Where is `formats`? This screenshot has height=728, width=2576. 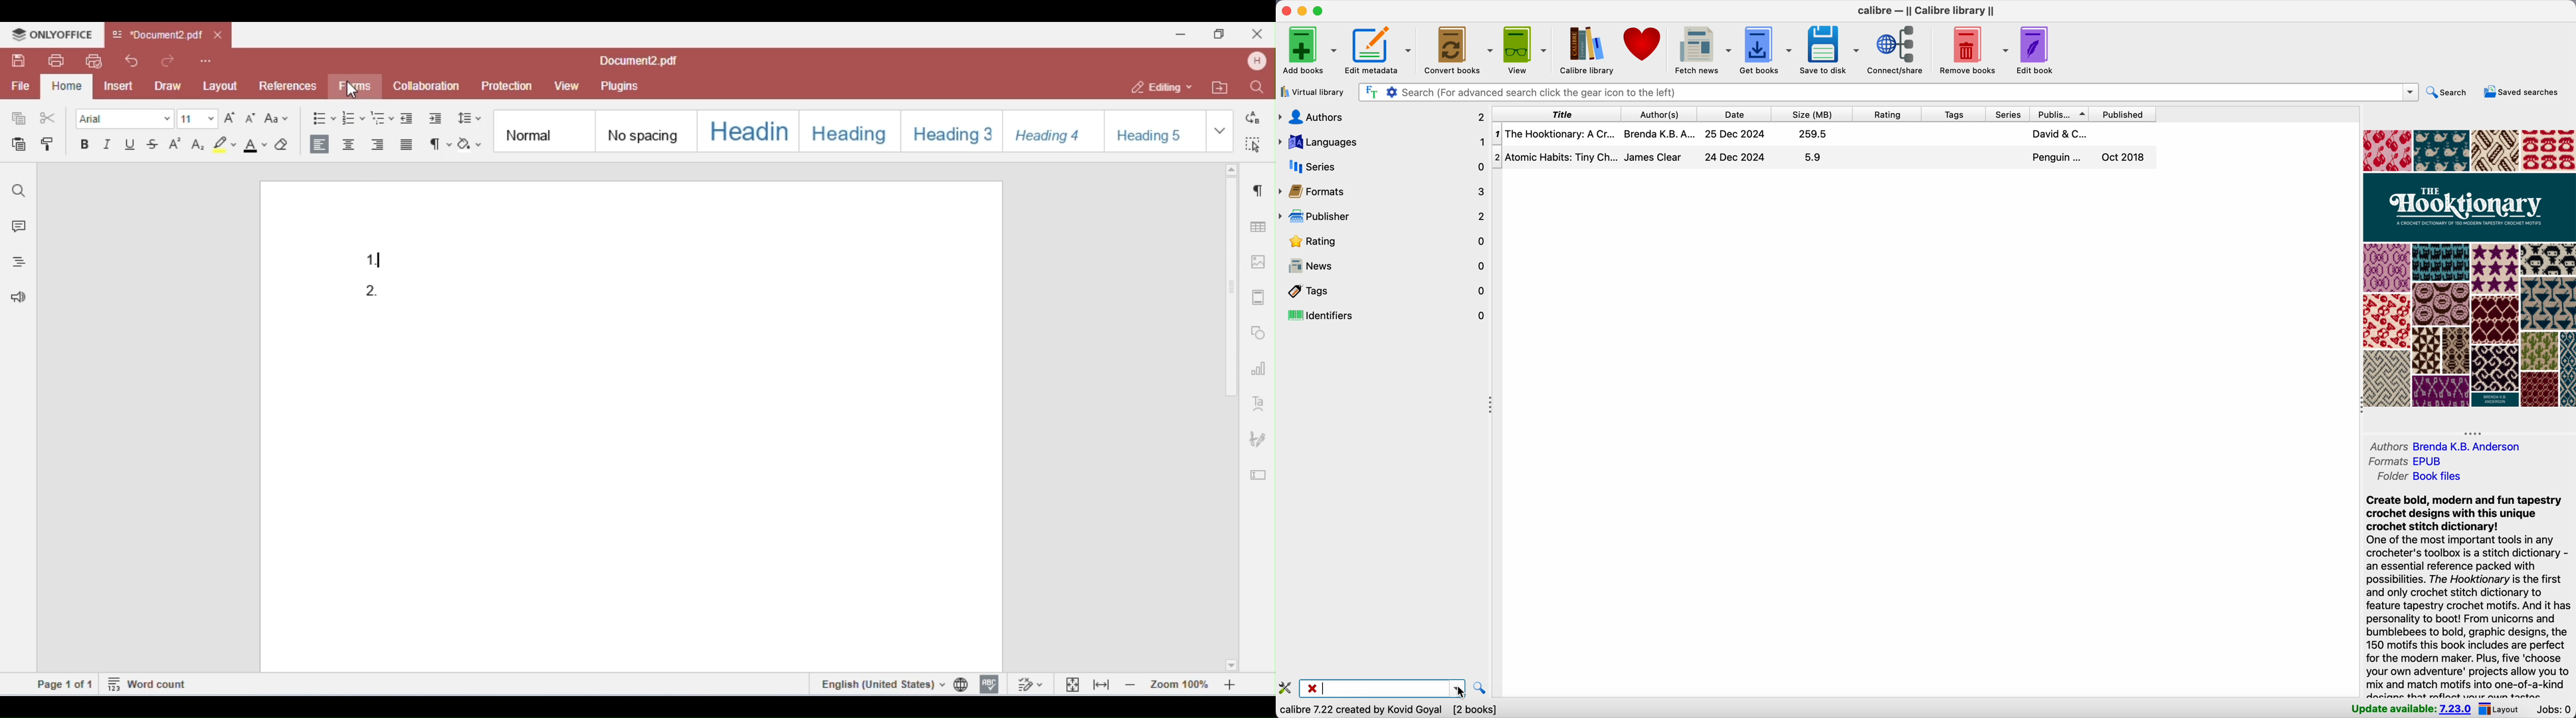 formats is located at coordinates (2405, 462).